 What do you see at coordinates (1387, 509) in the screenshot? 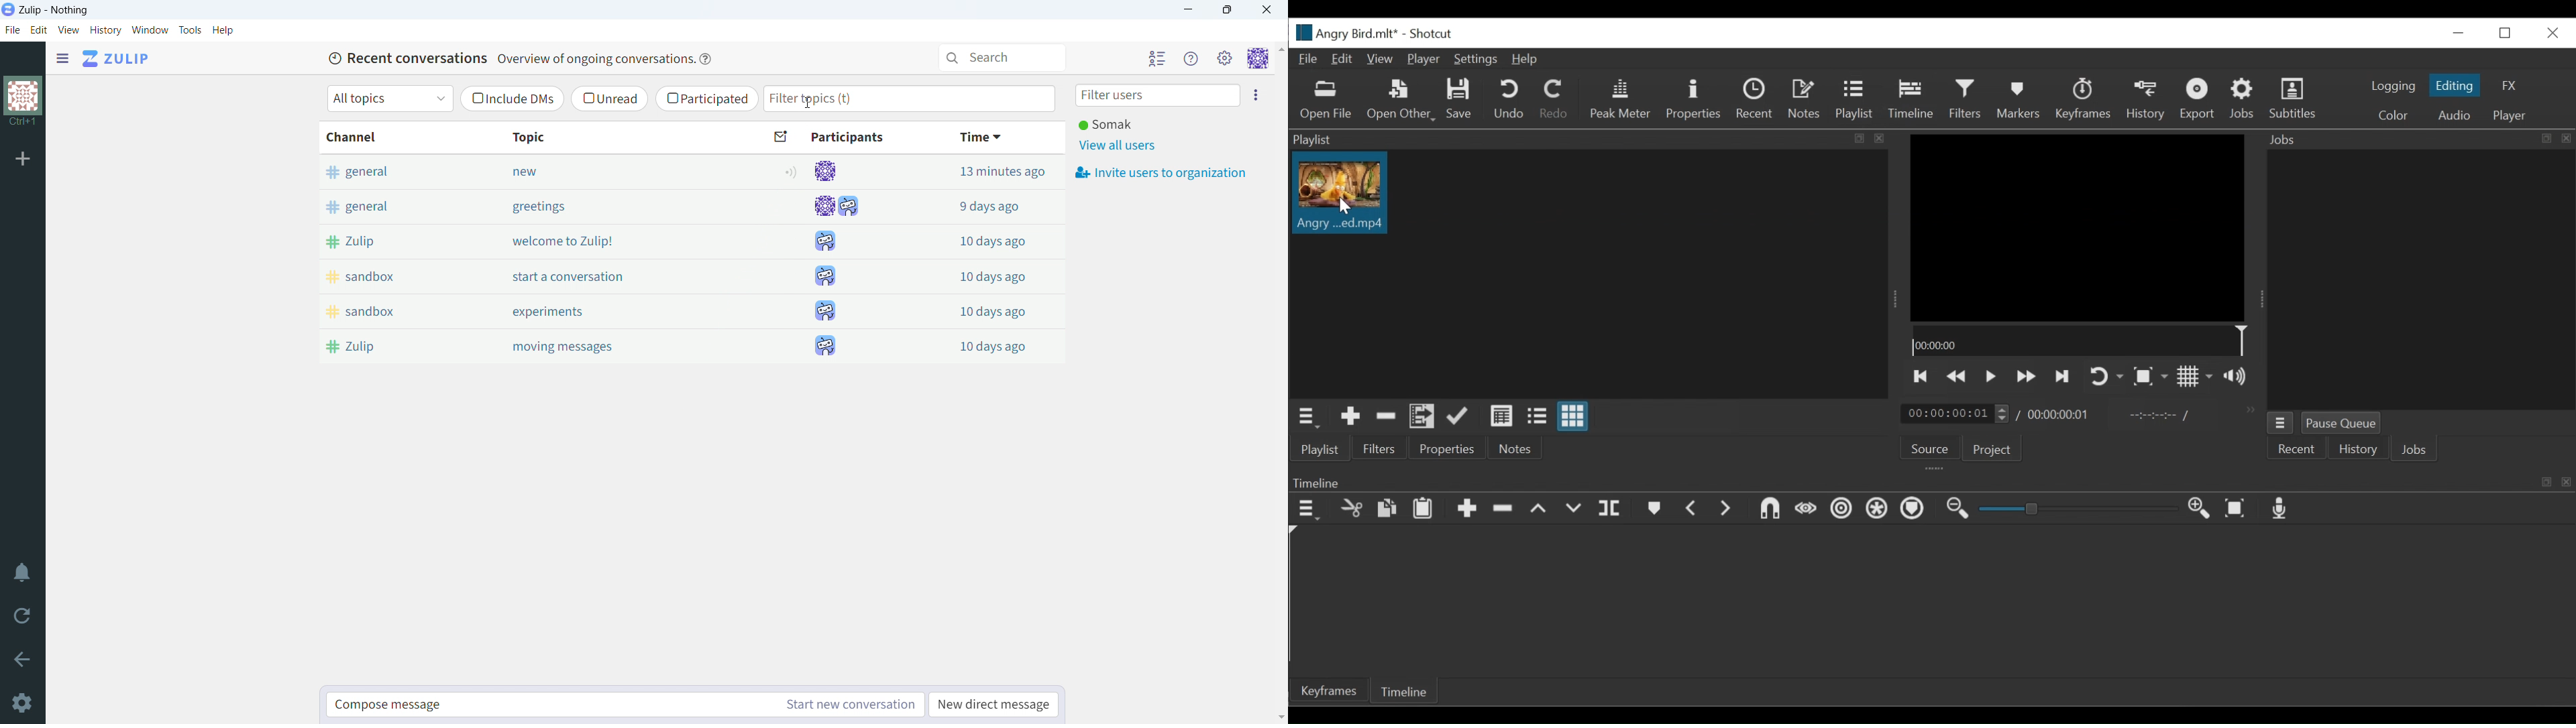
I see `copy` at bounding box center [1387, 509].